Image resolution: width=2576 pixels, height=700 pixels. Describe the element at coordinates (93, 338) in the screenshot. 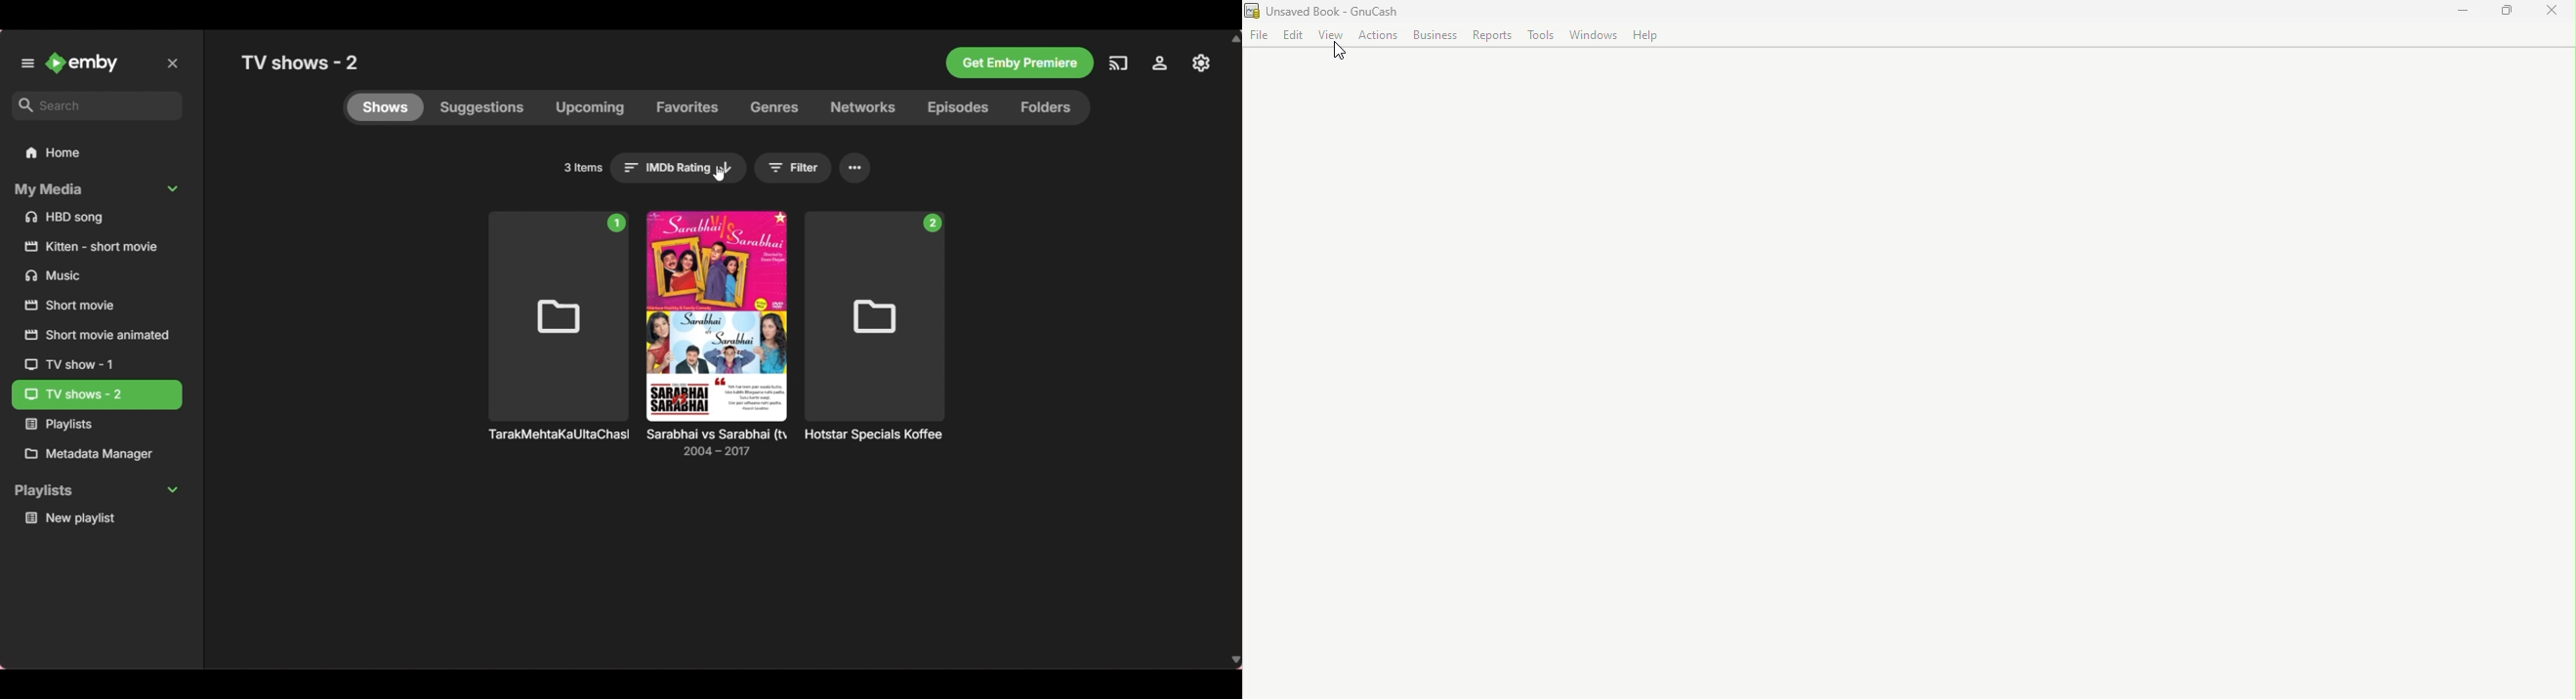

I see `` at that location.